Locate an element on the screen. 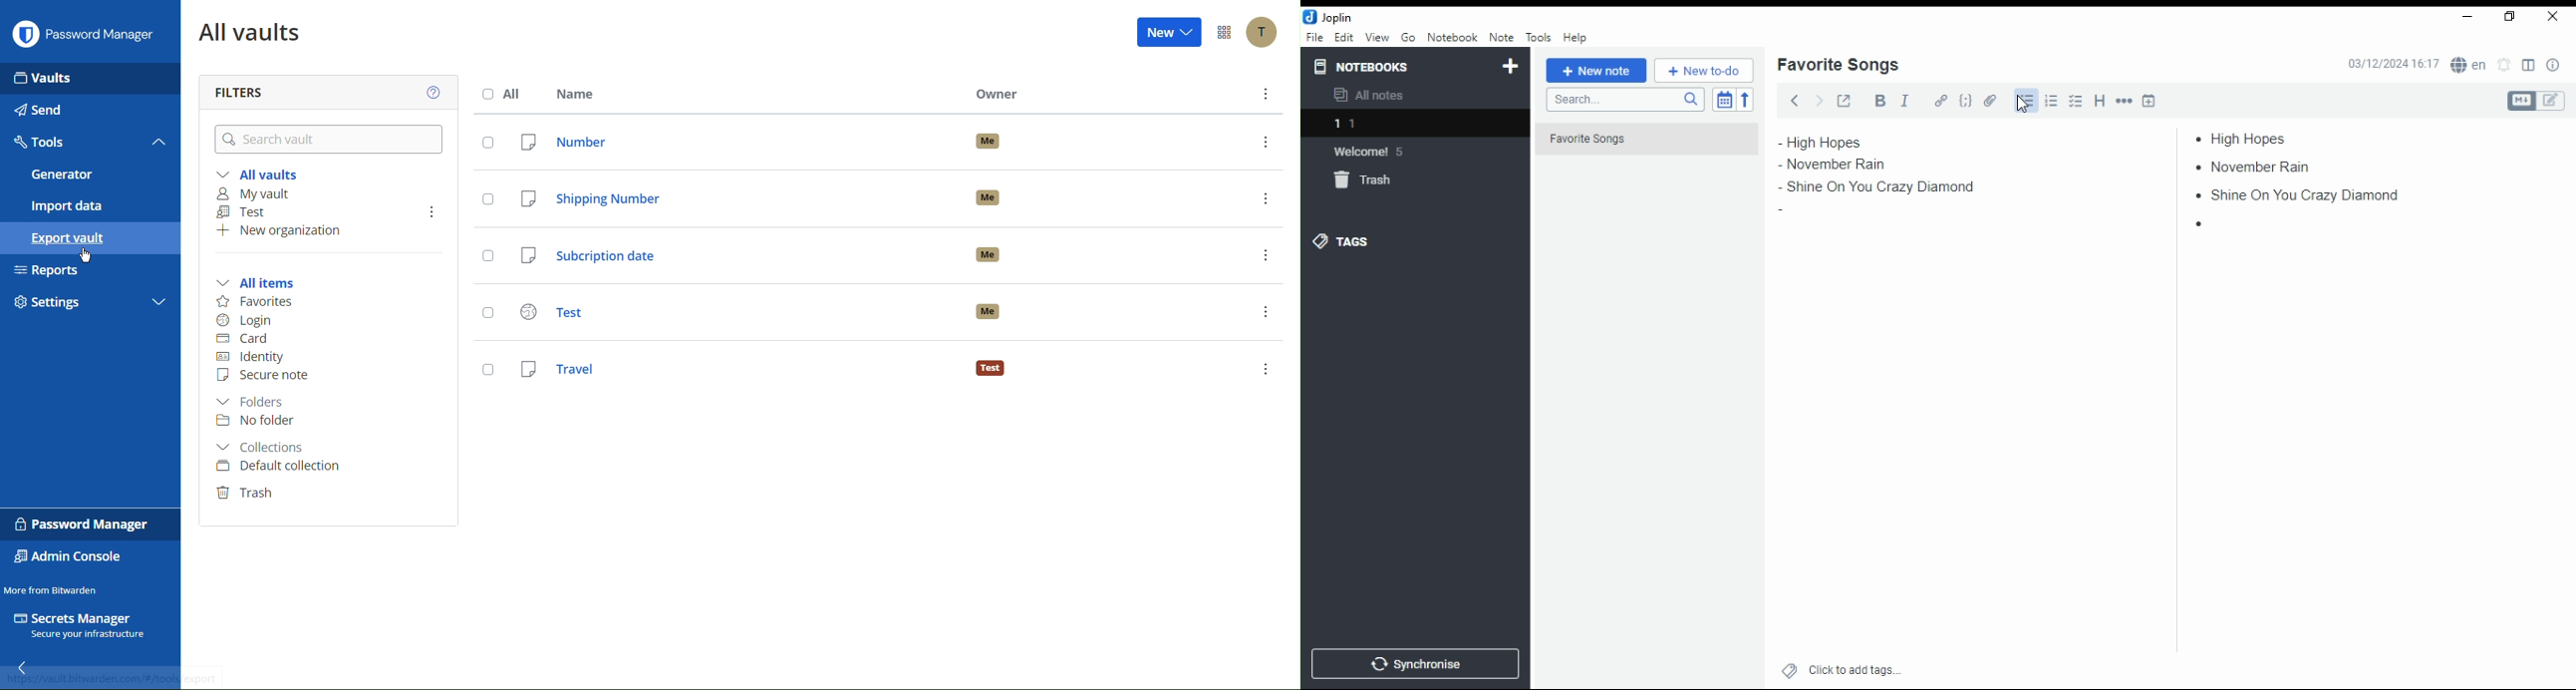  mouse pointer is located at coordinates (2023, 104).